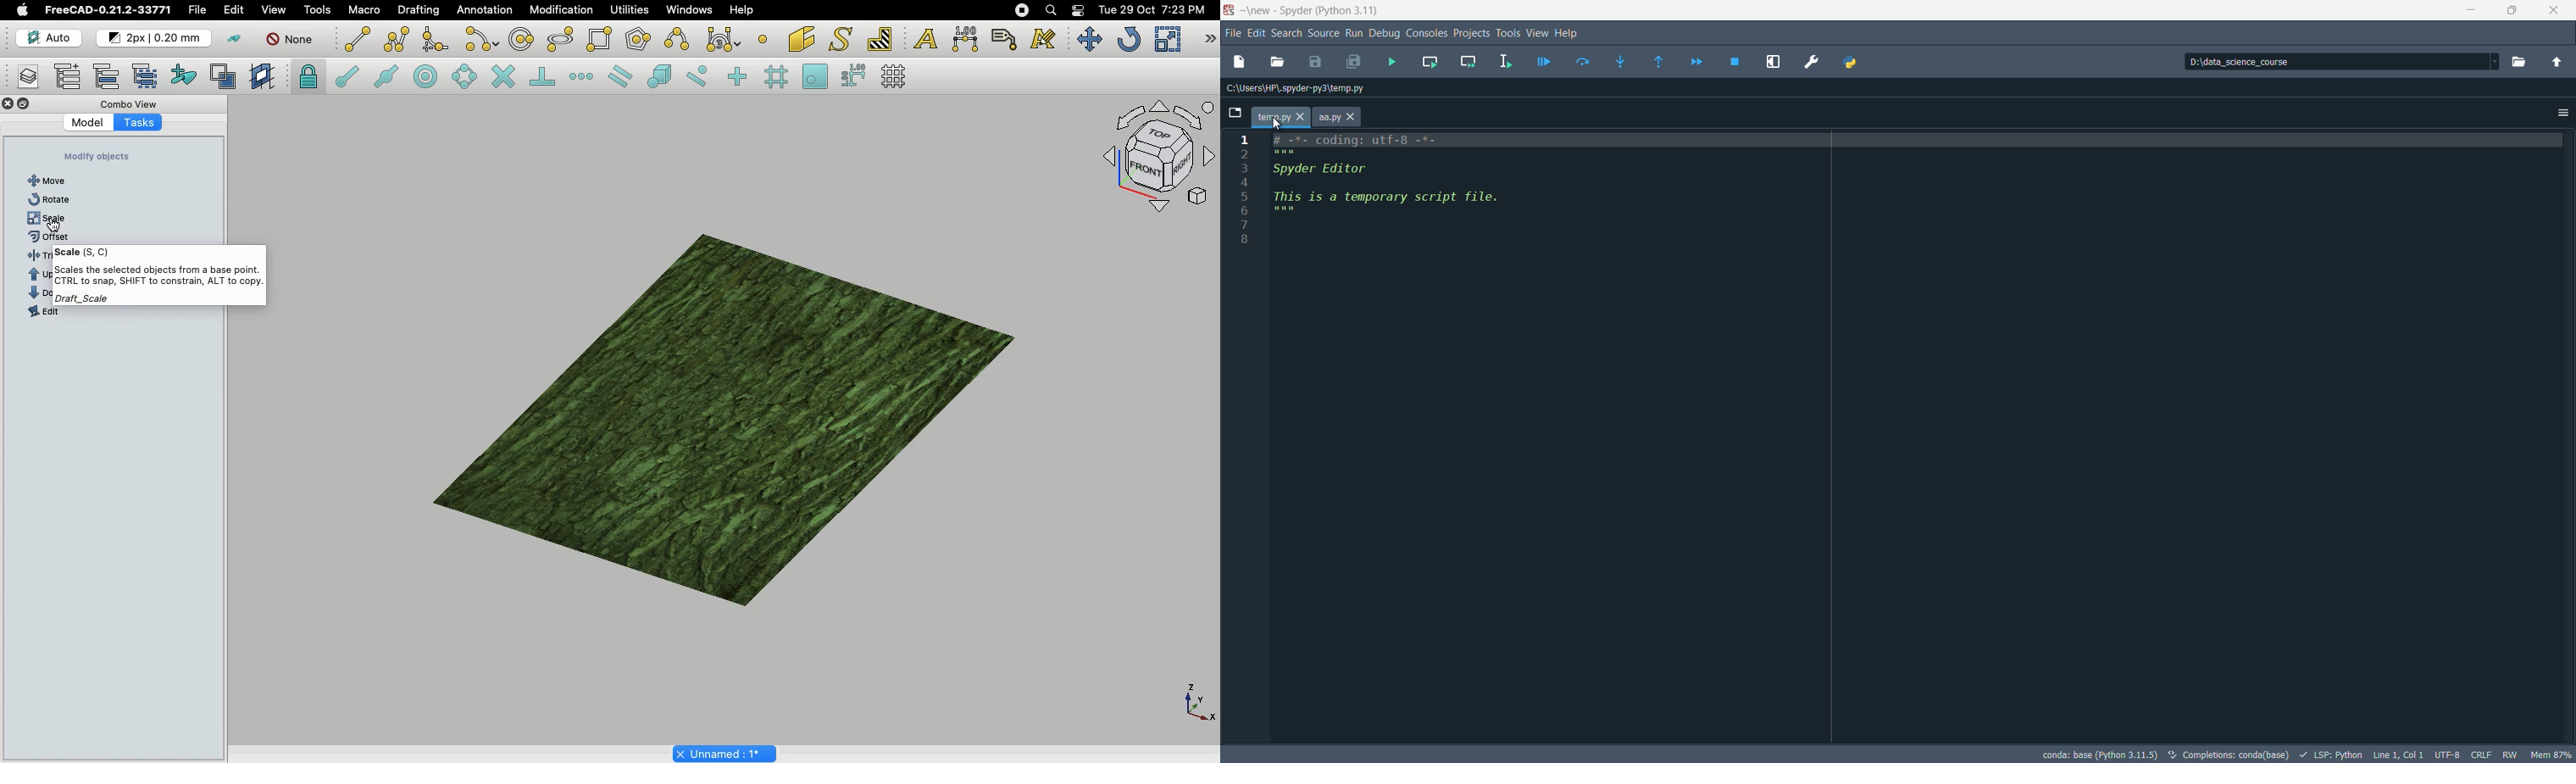 This screenshot has height=784, width=2576. I want to click on run current cell, so click(1428, 61).